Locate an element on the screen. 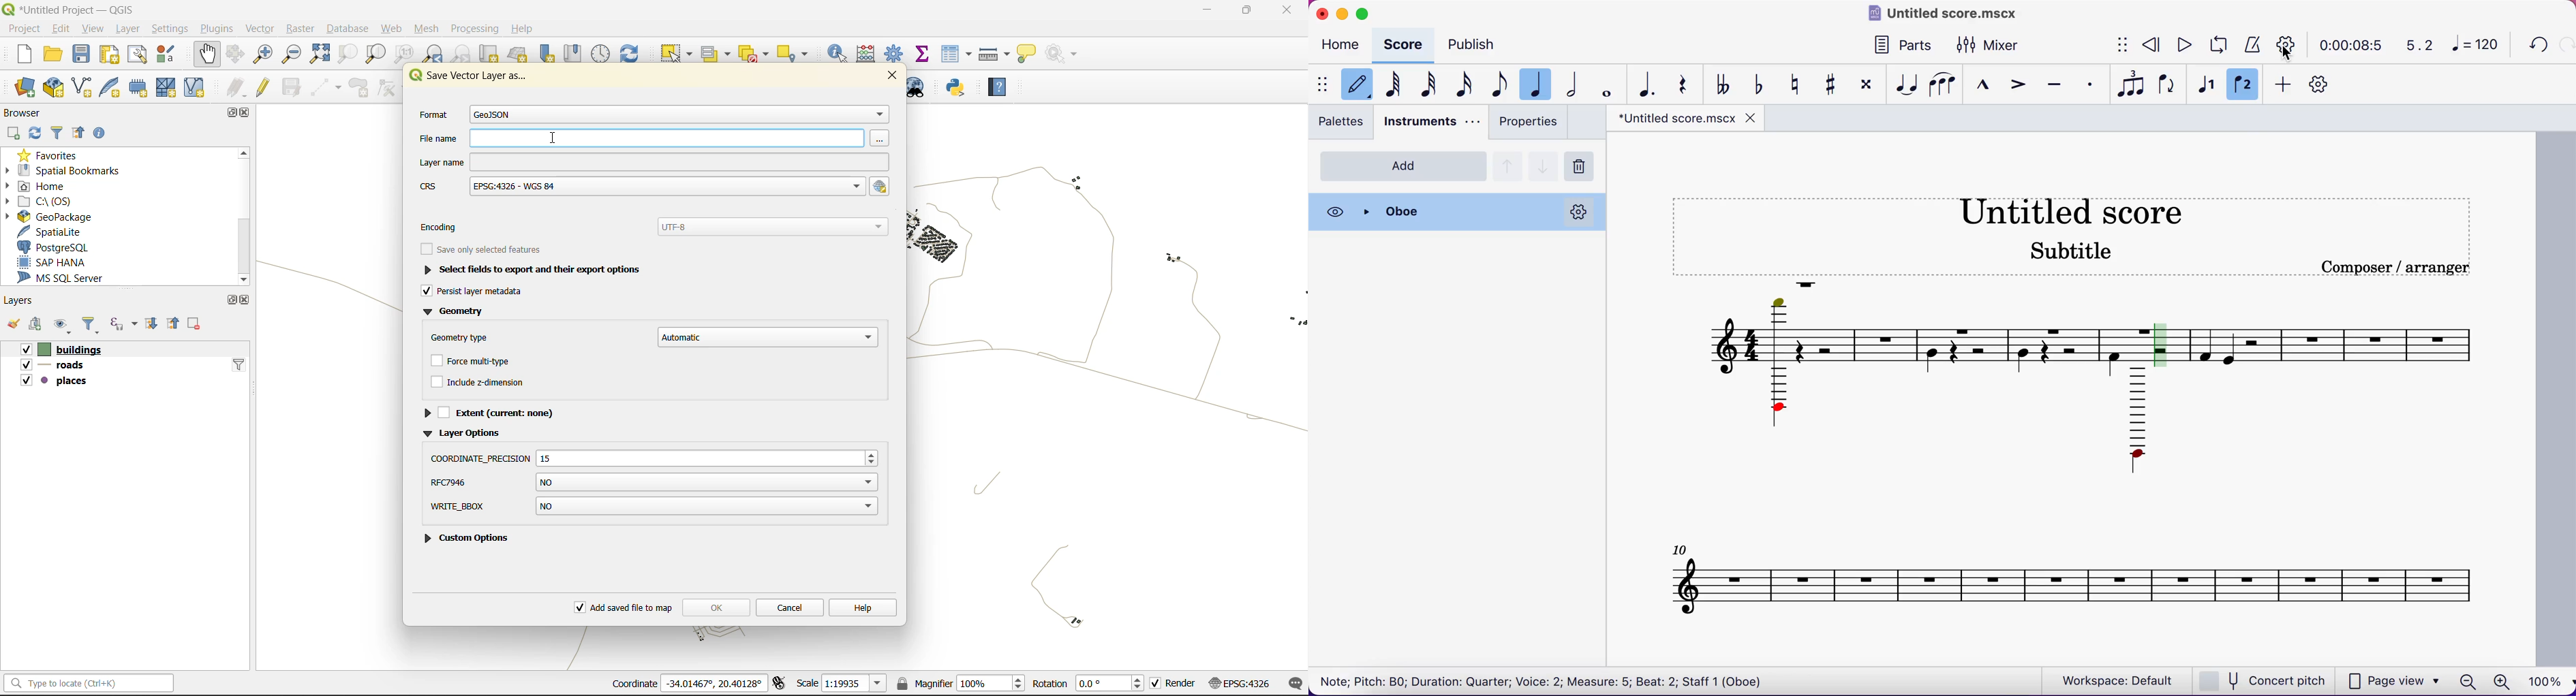 This screenshot has height=700, width=2576. include z dimension is located at coordinates (479, 380).